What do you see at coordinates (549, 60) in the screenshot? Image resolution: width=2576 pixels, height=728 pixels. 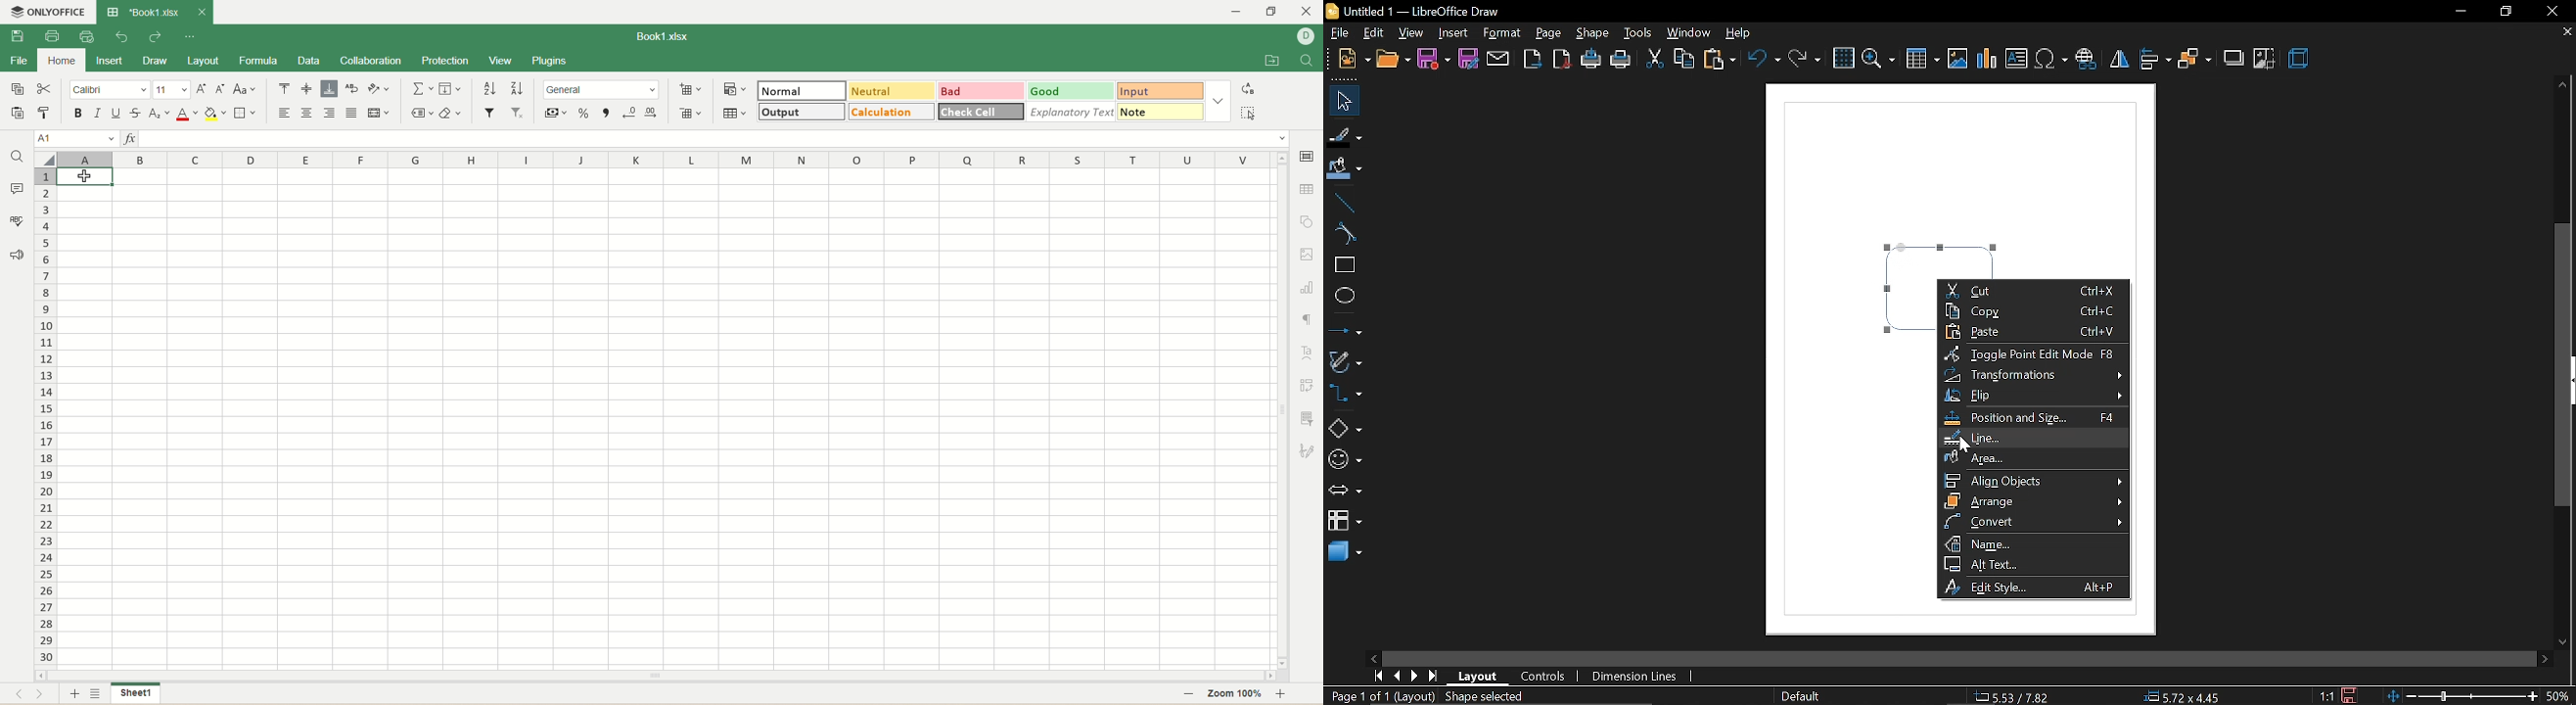 I see `plugins` at bounding box center [549, 60].